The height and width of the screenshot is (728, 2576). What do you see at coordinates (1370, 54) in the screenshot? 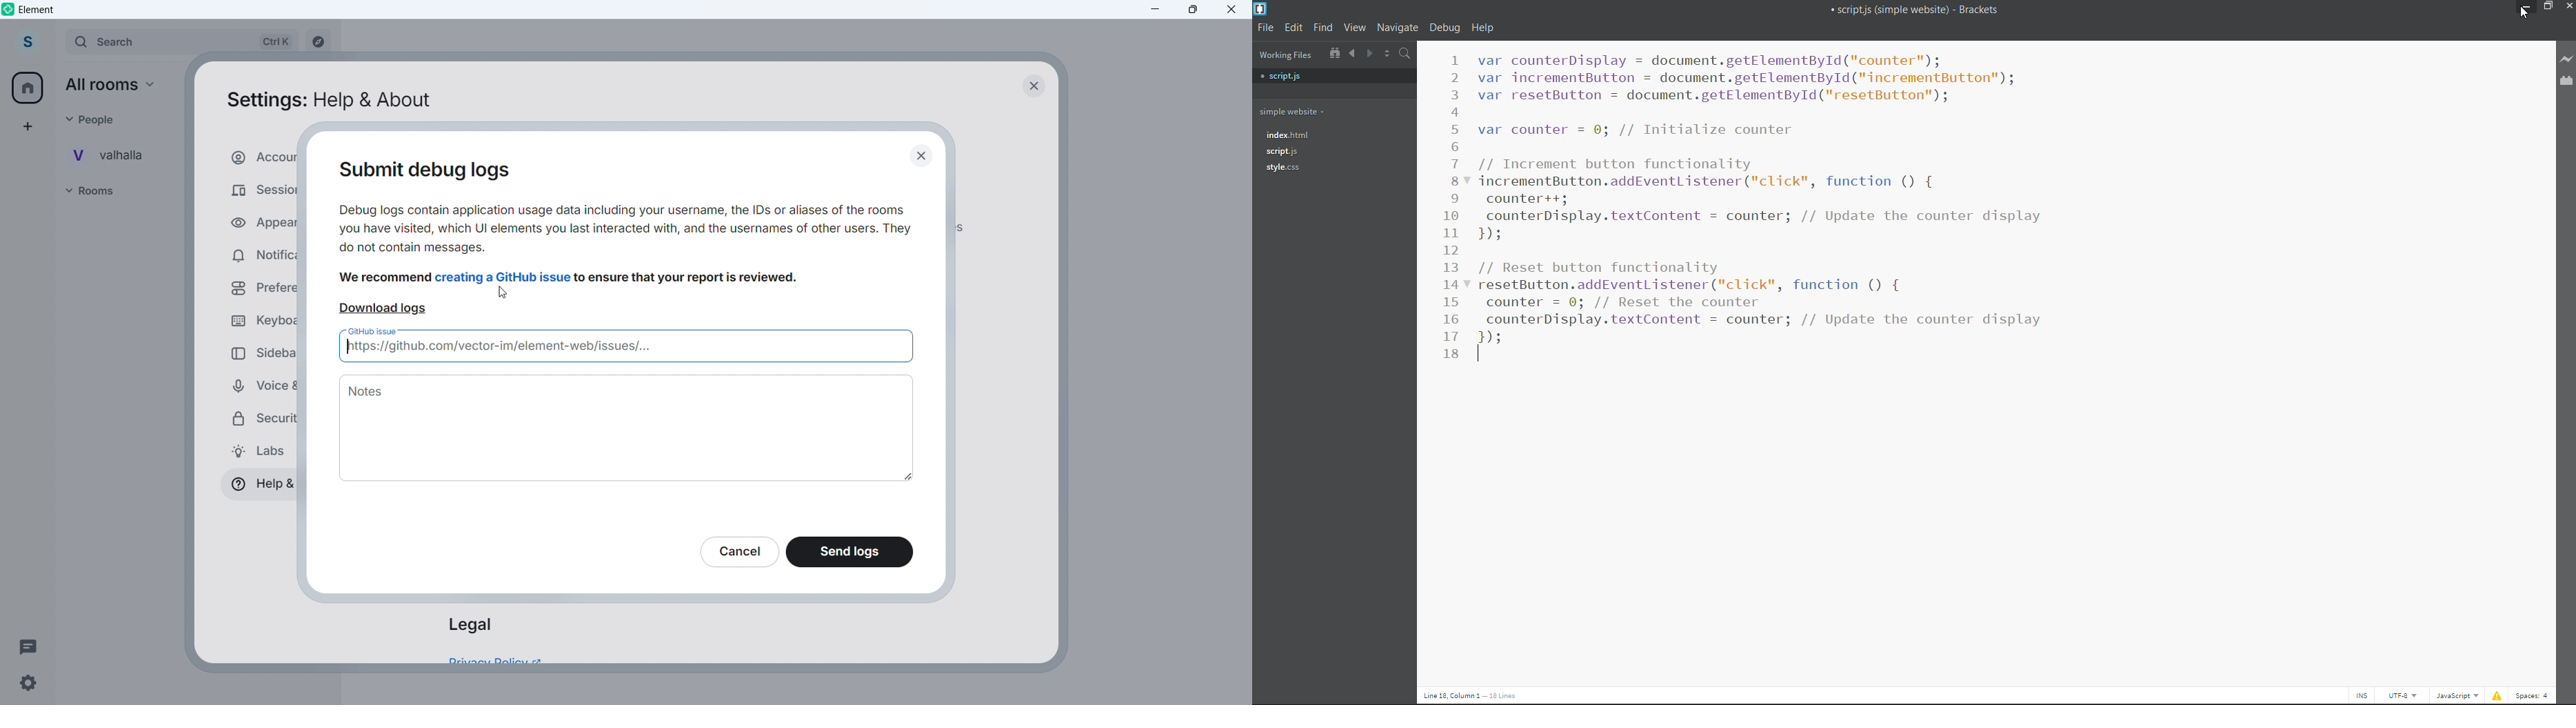
I see `navigate forward` at bounding box center [1370, 54].